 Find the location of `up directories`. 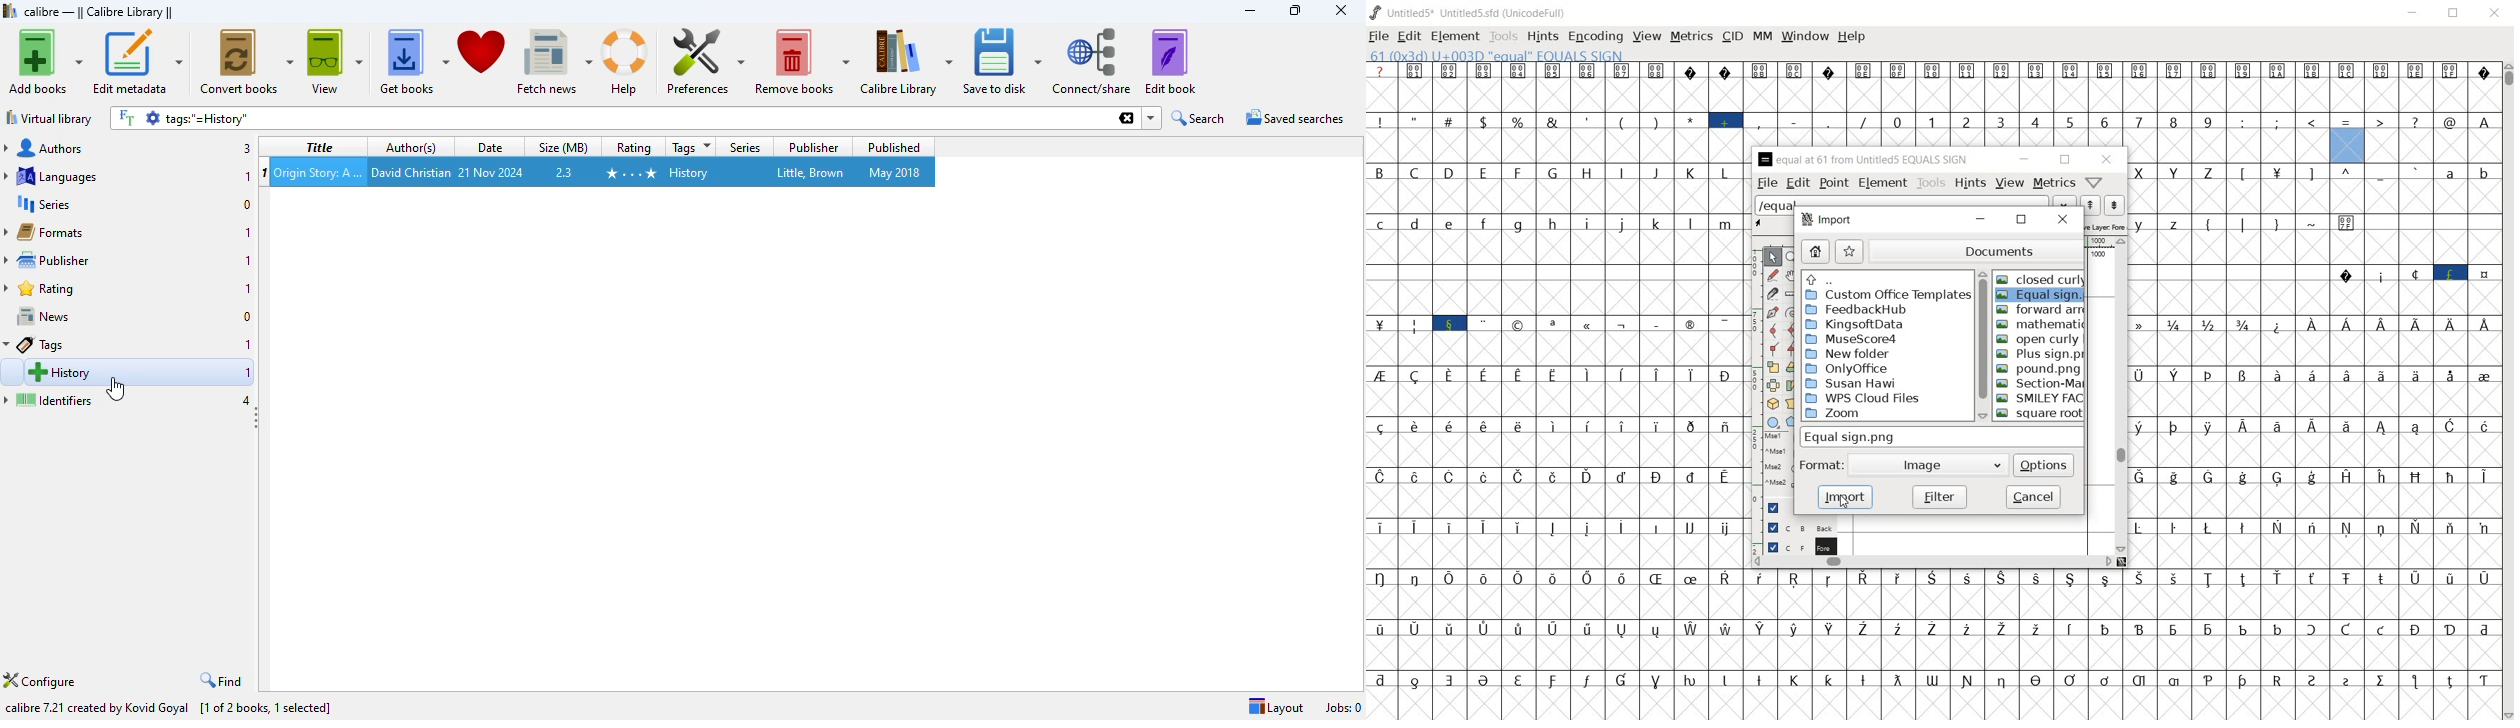

up directories is located at coordinates (1887, 278).